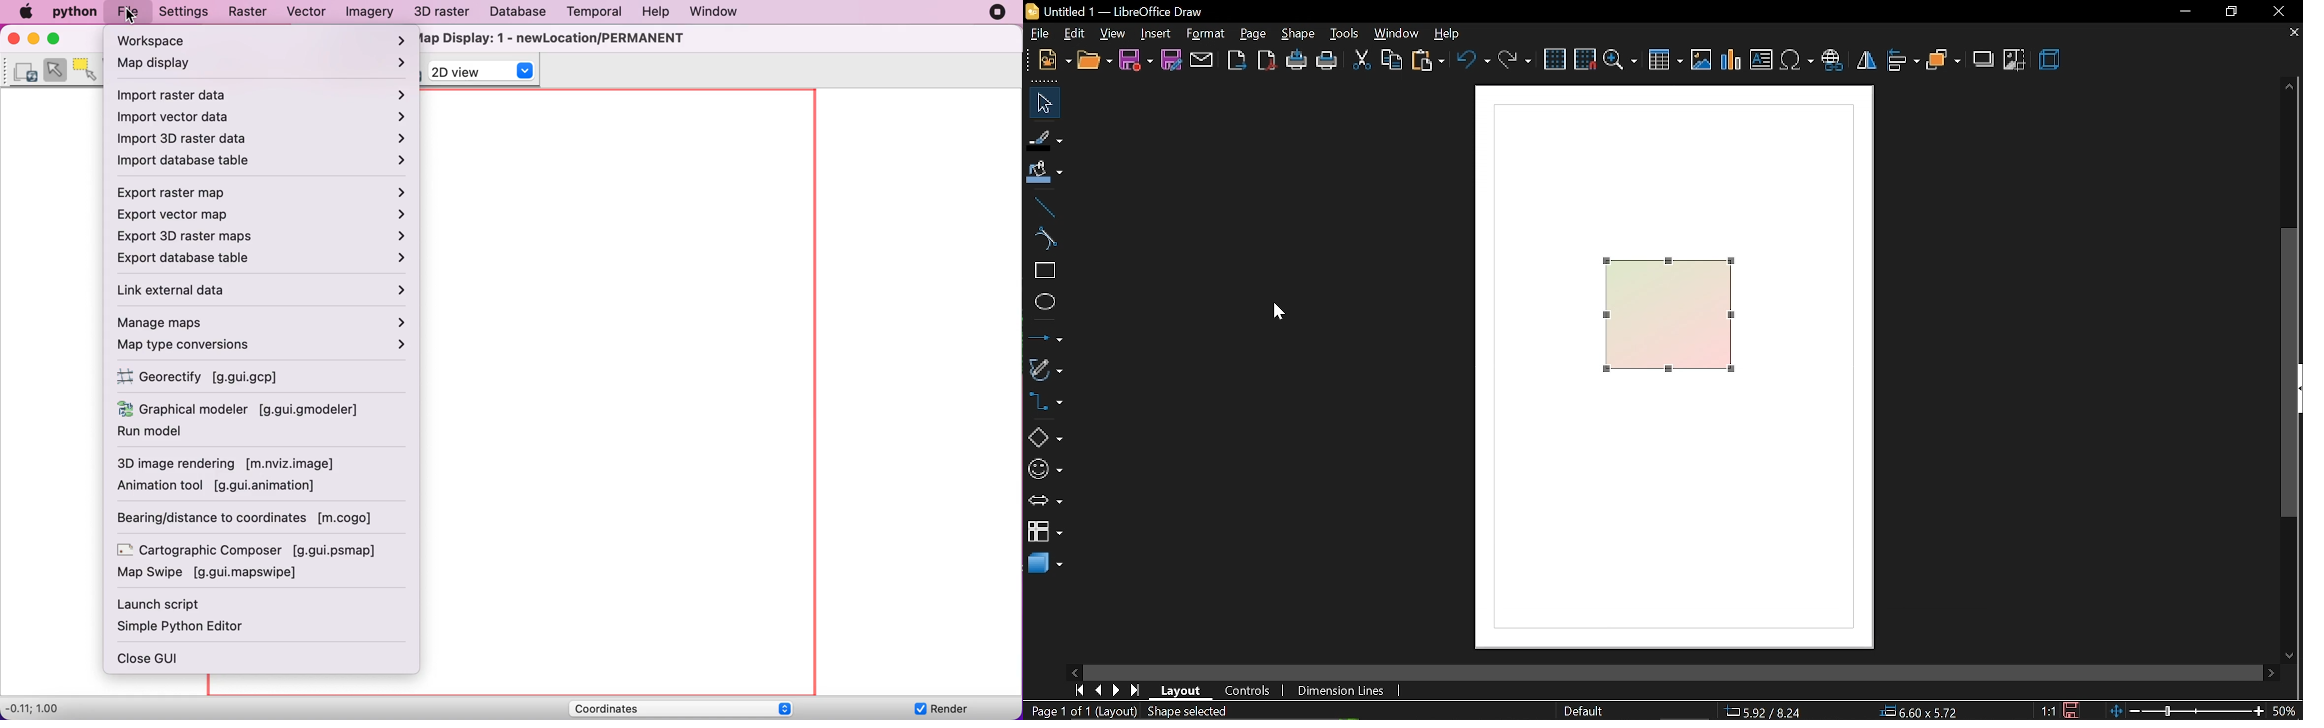 This screenshot has width=2324, height=728. What do you see at coordinates (1665, 61) in the screenshot?
I see `Insert table` at bounding box center [1665, 61].